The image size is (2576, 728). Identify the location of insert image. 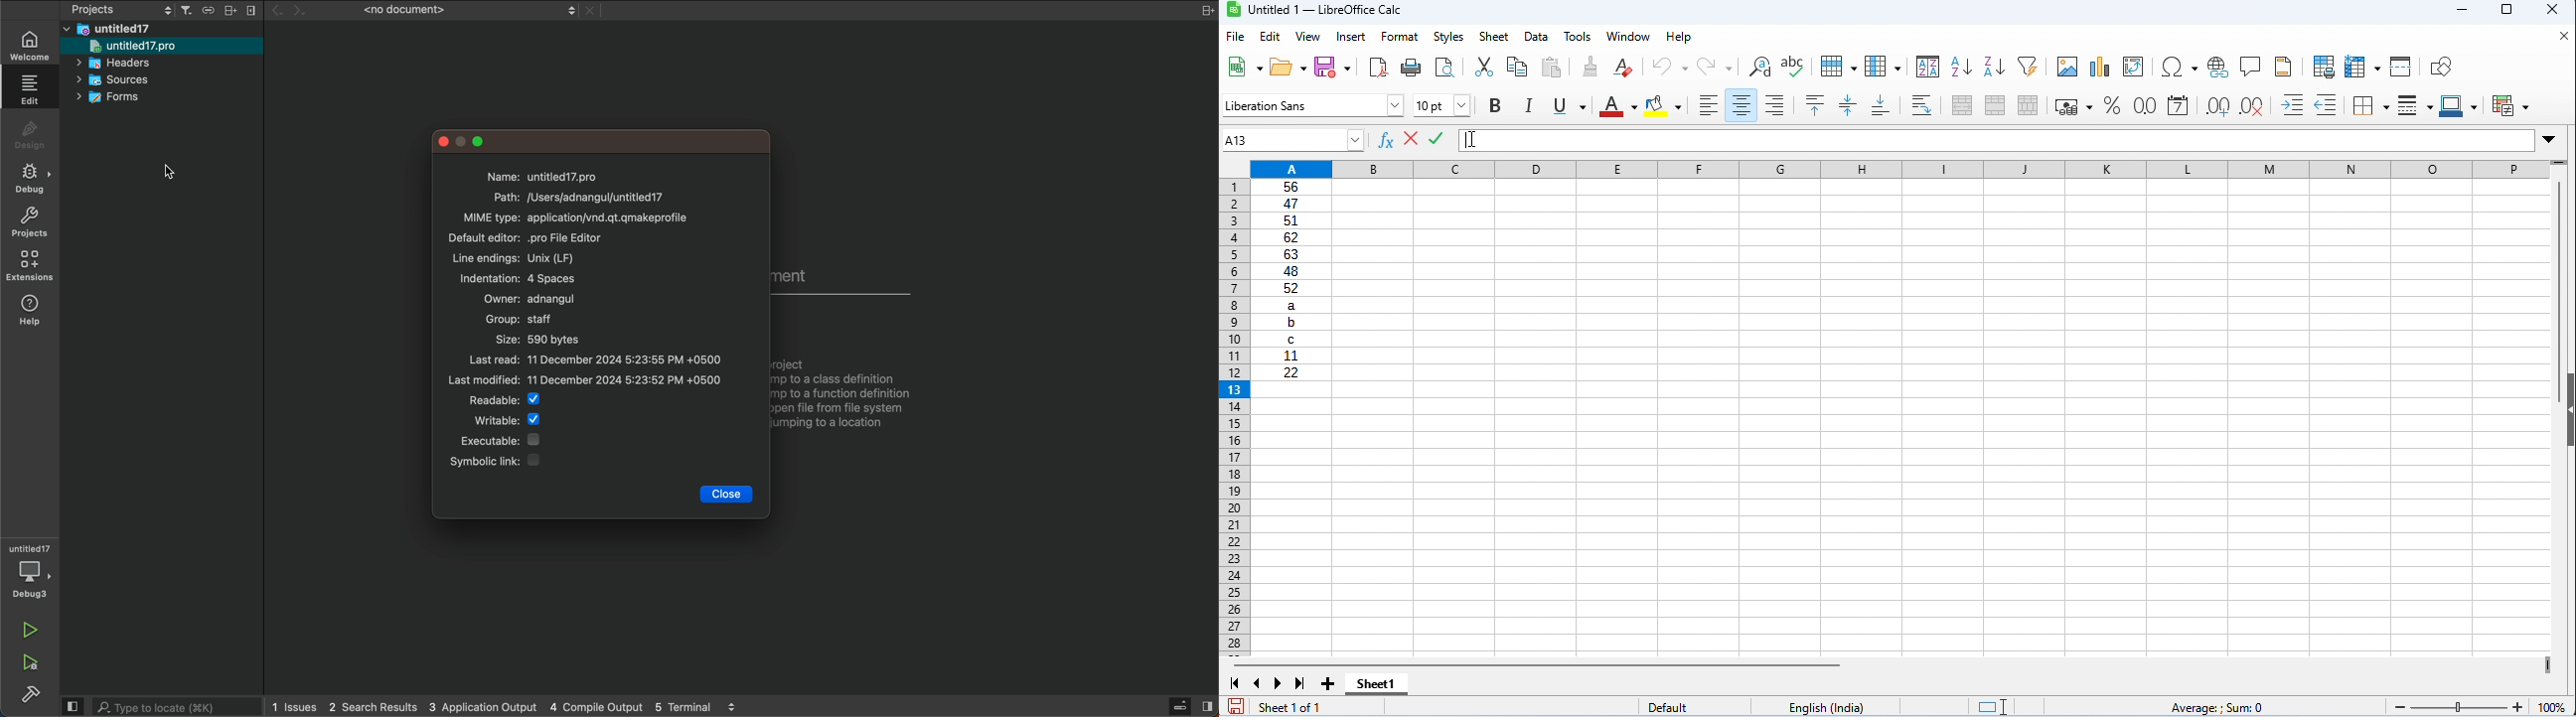
(2066, 68).